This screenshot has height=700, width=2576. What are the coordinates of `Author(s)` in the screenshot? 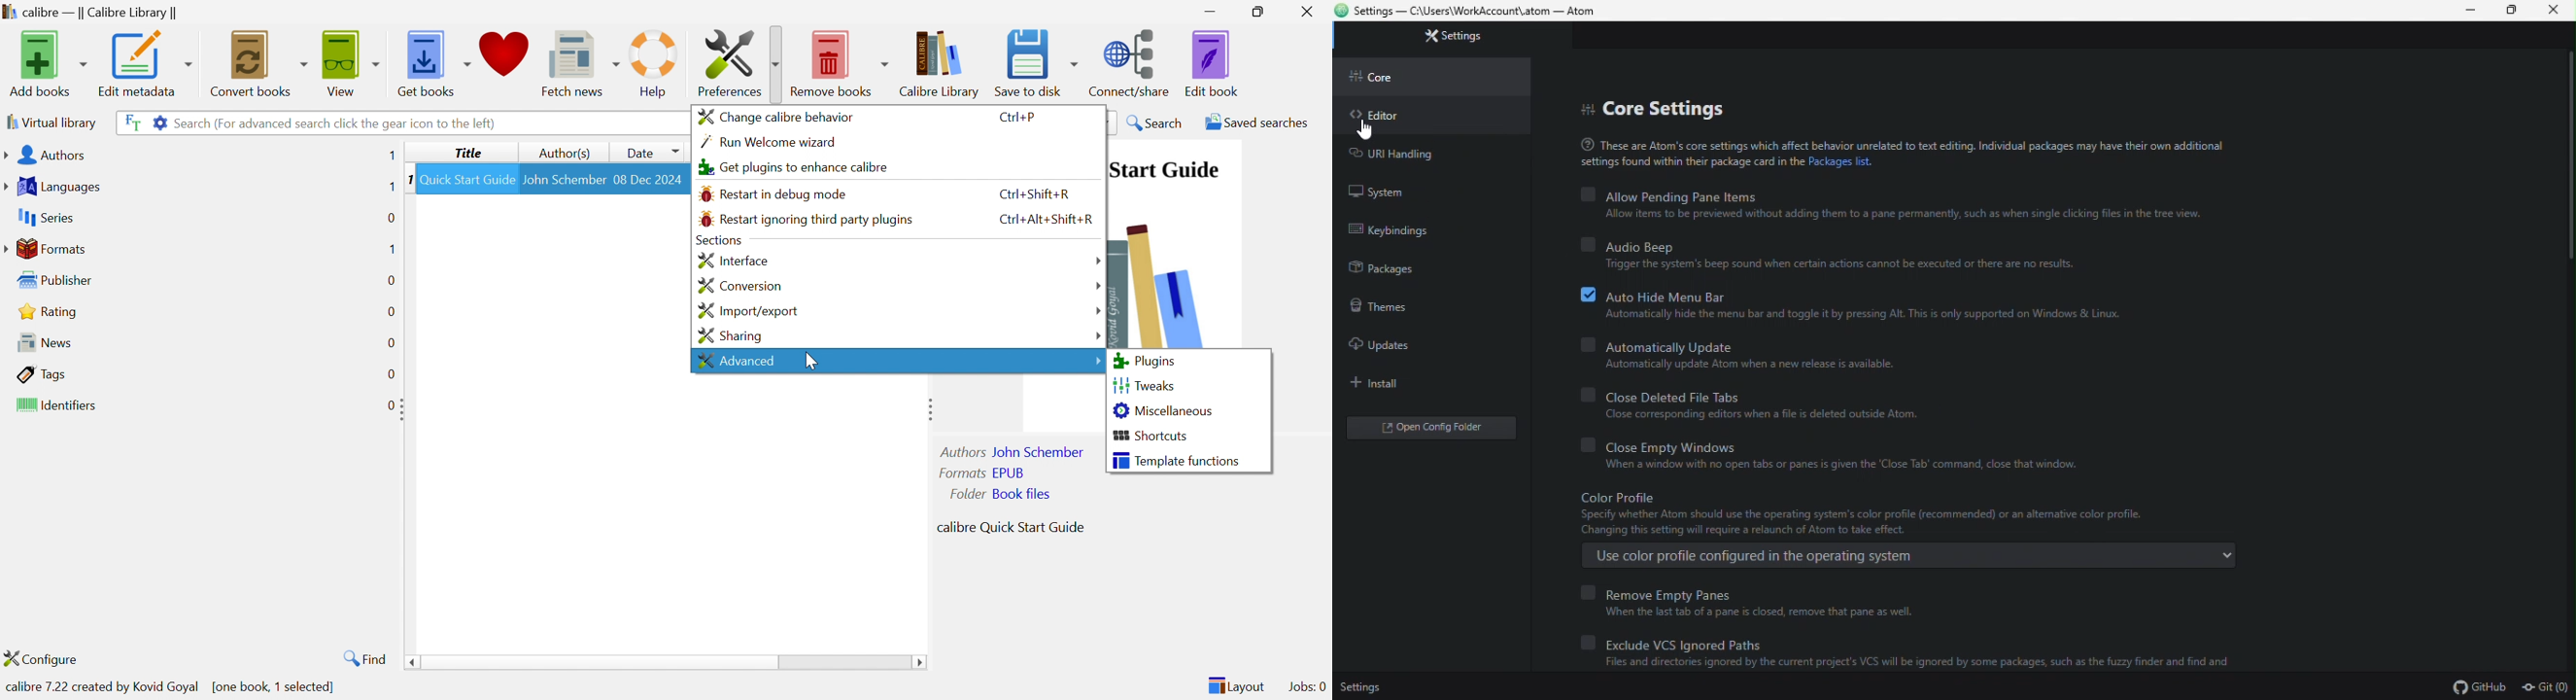 It's located at (566, 153).